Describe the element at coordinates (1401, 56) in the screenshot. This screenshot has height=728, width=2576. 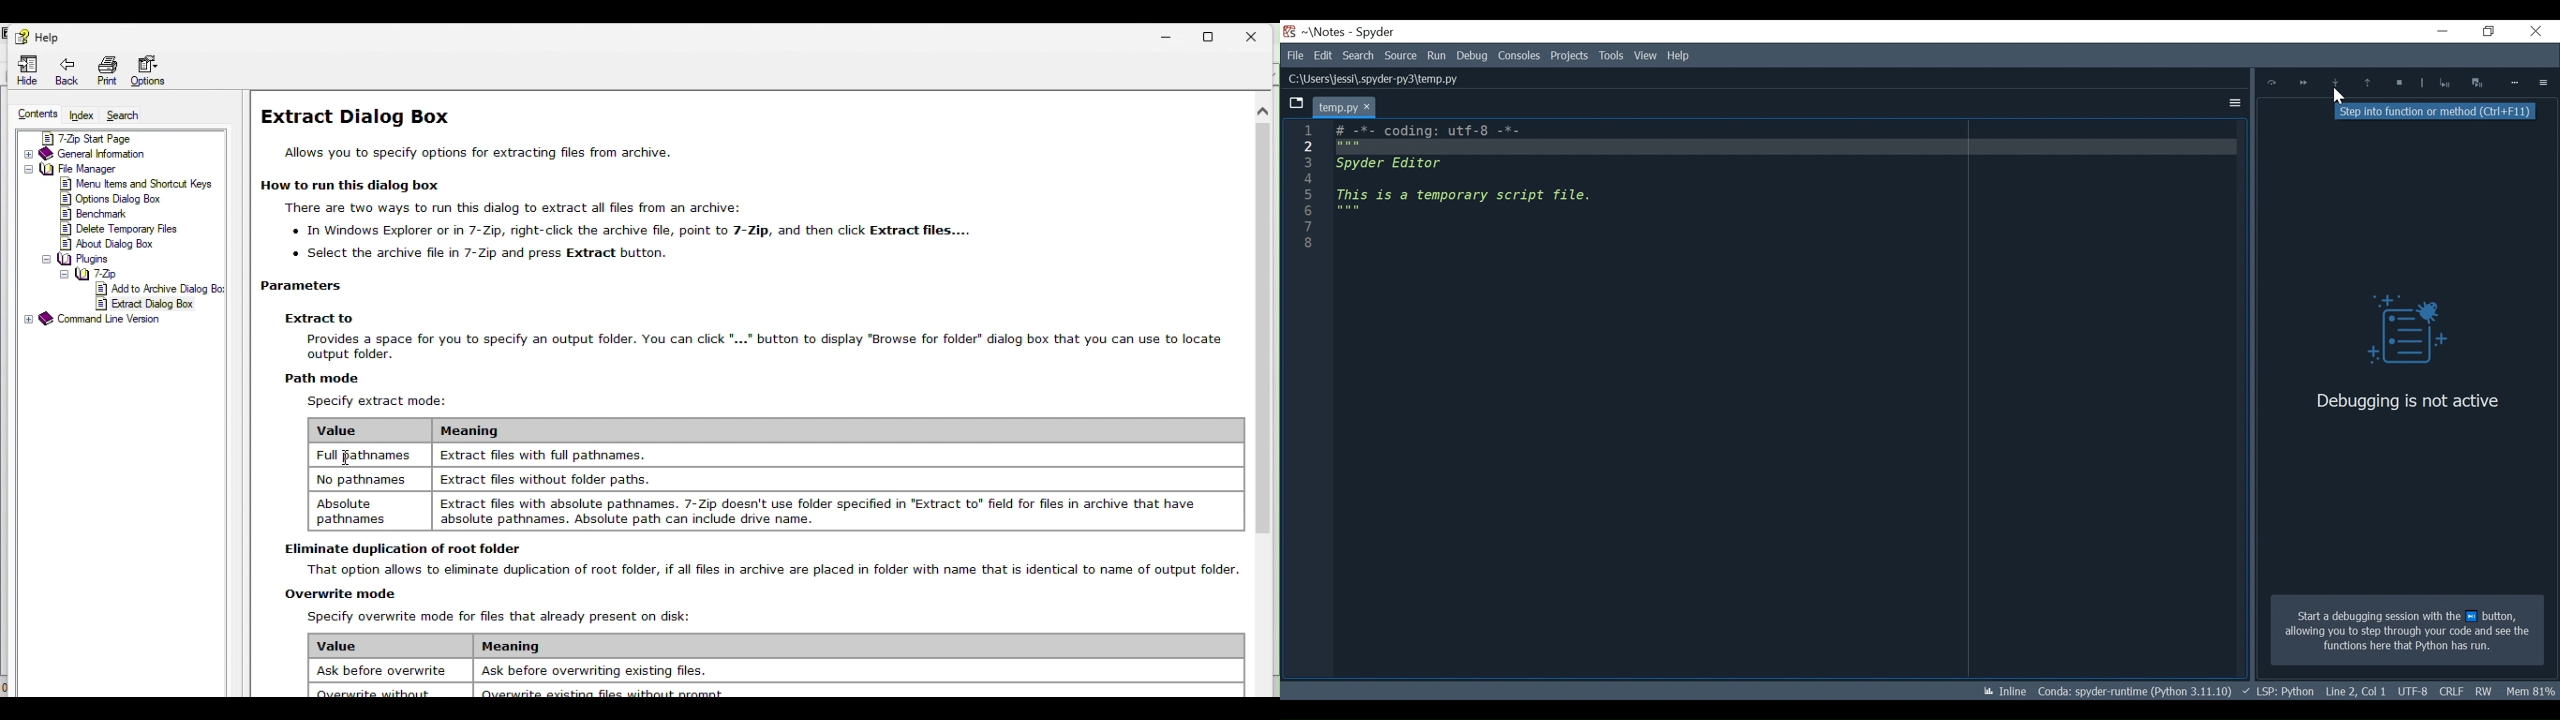
I see `Source` at that location.